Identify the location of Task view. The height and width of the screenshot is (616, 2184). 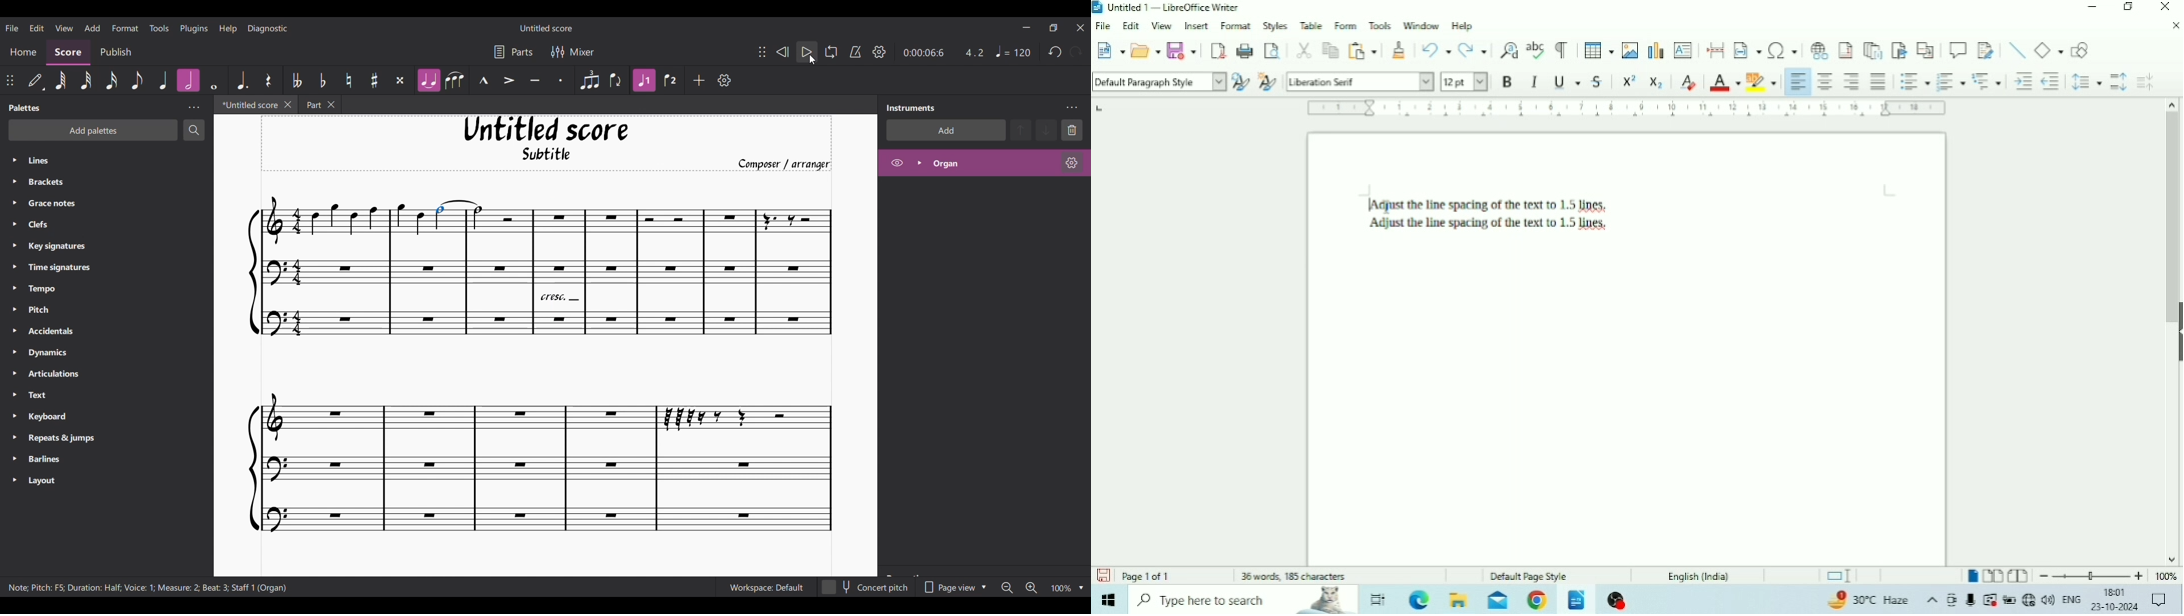
(1378, 599).